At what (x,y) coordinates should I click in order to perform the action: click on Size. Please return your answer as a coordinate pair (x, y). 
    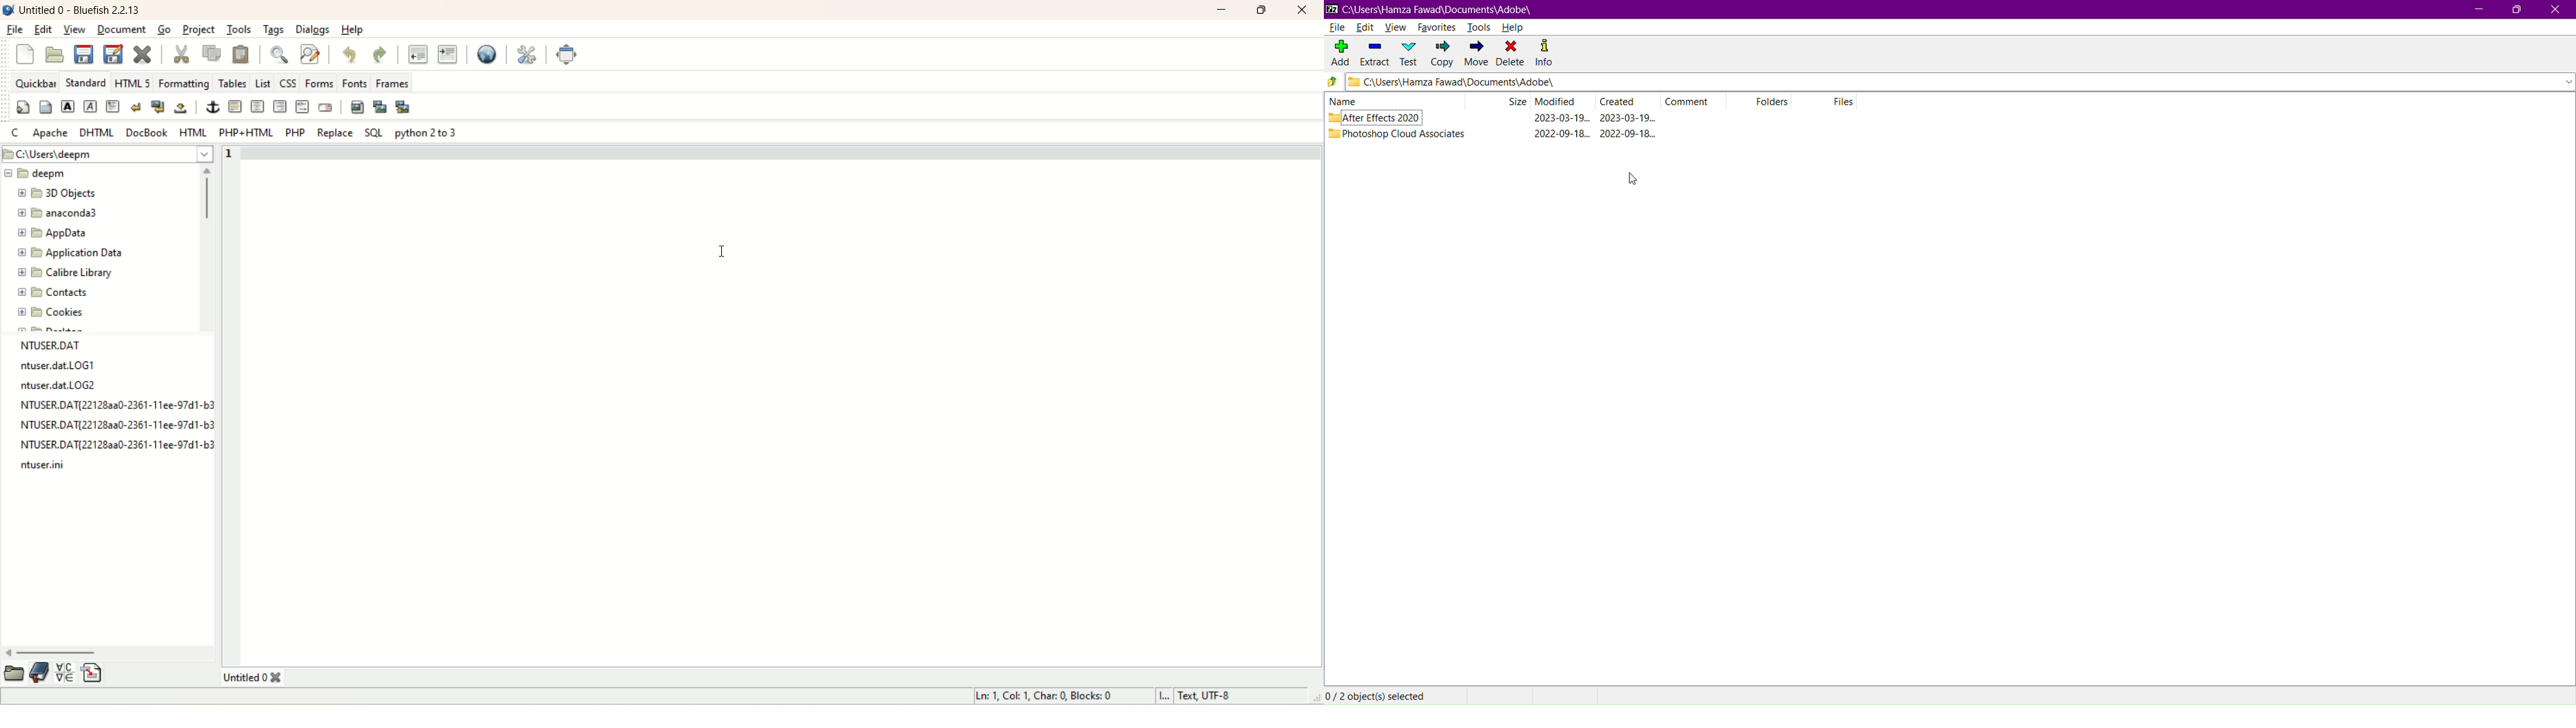
    Looking at the image, I should click on (1517, 101).